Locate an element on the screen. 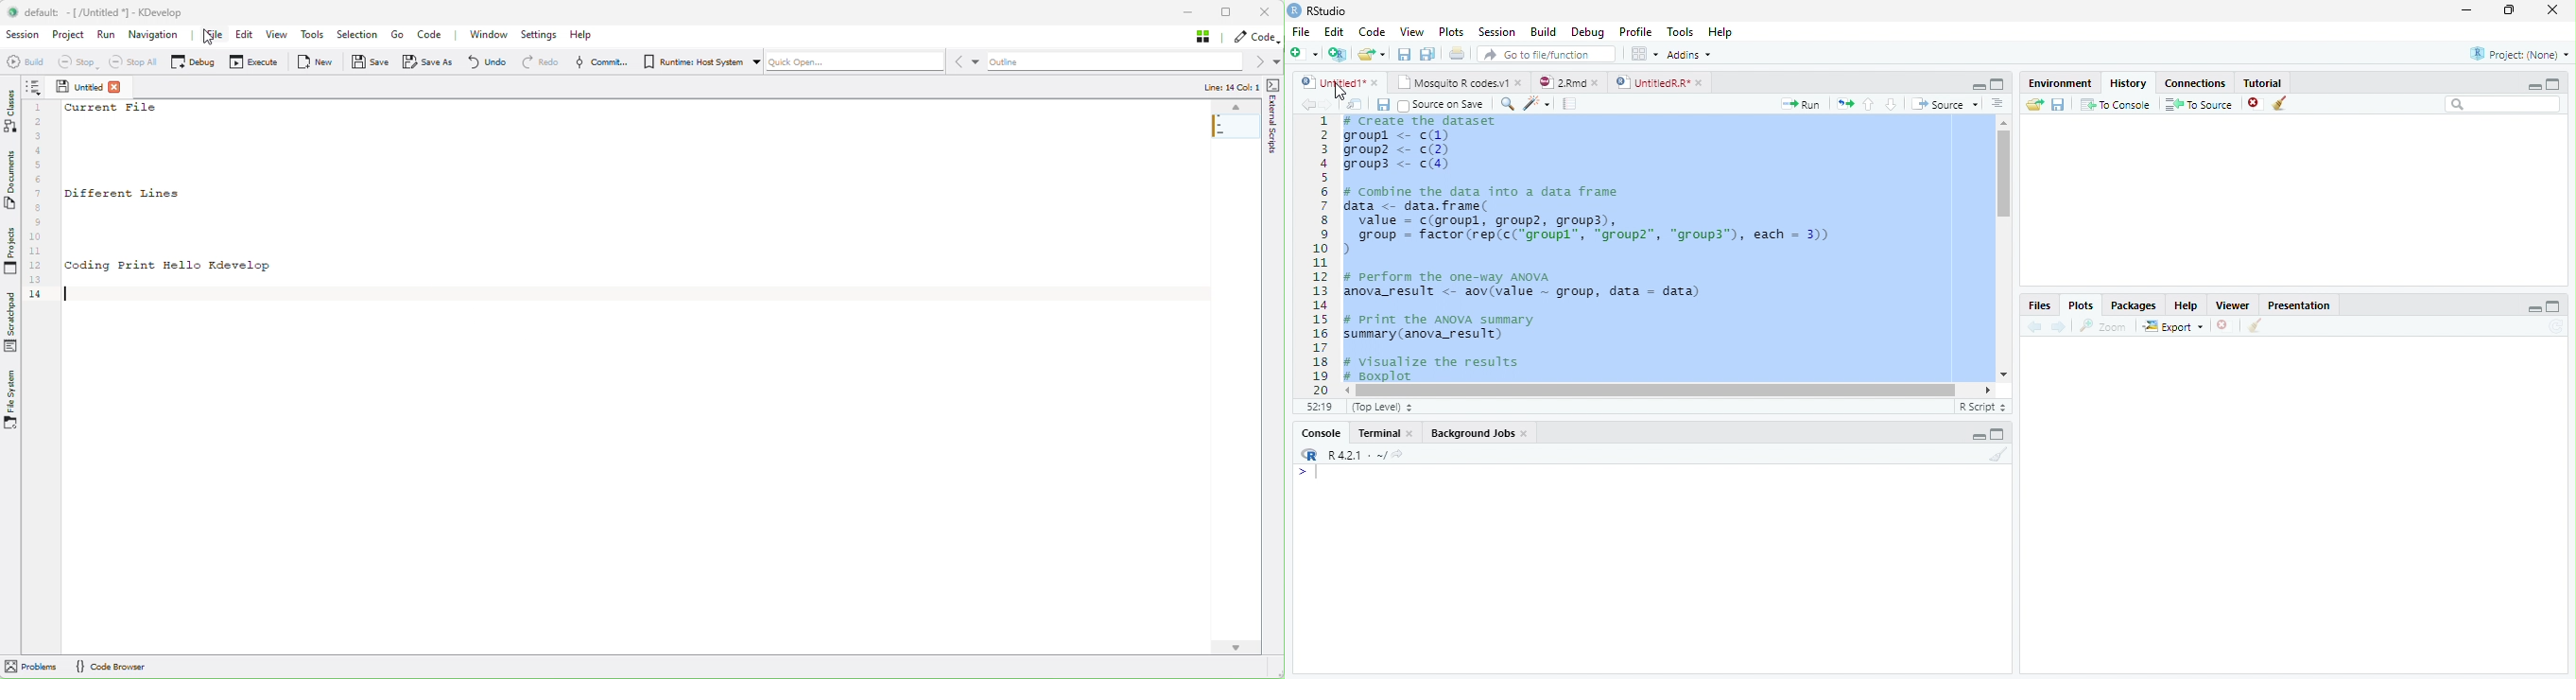 The image size is (2576, 700). # Create the dataset groupl <- c(1)groupz <- c(2)groups <- c(4)# Conbine the data into a data framedata <- data. frame(value = c(groupl, group2, group3),group = factor (rep(c("groupl”, "group", "group3”), each = 3)))# perform the one-way ANOVAanova_result <- aov(value ~ group, datal - data)# Print the ANOVA summarysummary (anova_result)+ visualize the results4 Boxplot is located at coordinates (1626, 249).